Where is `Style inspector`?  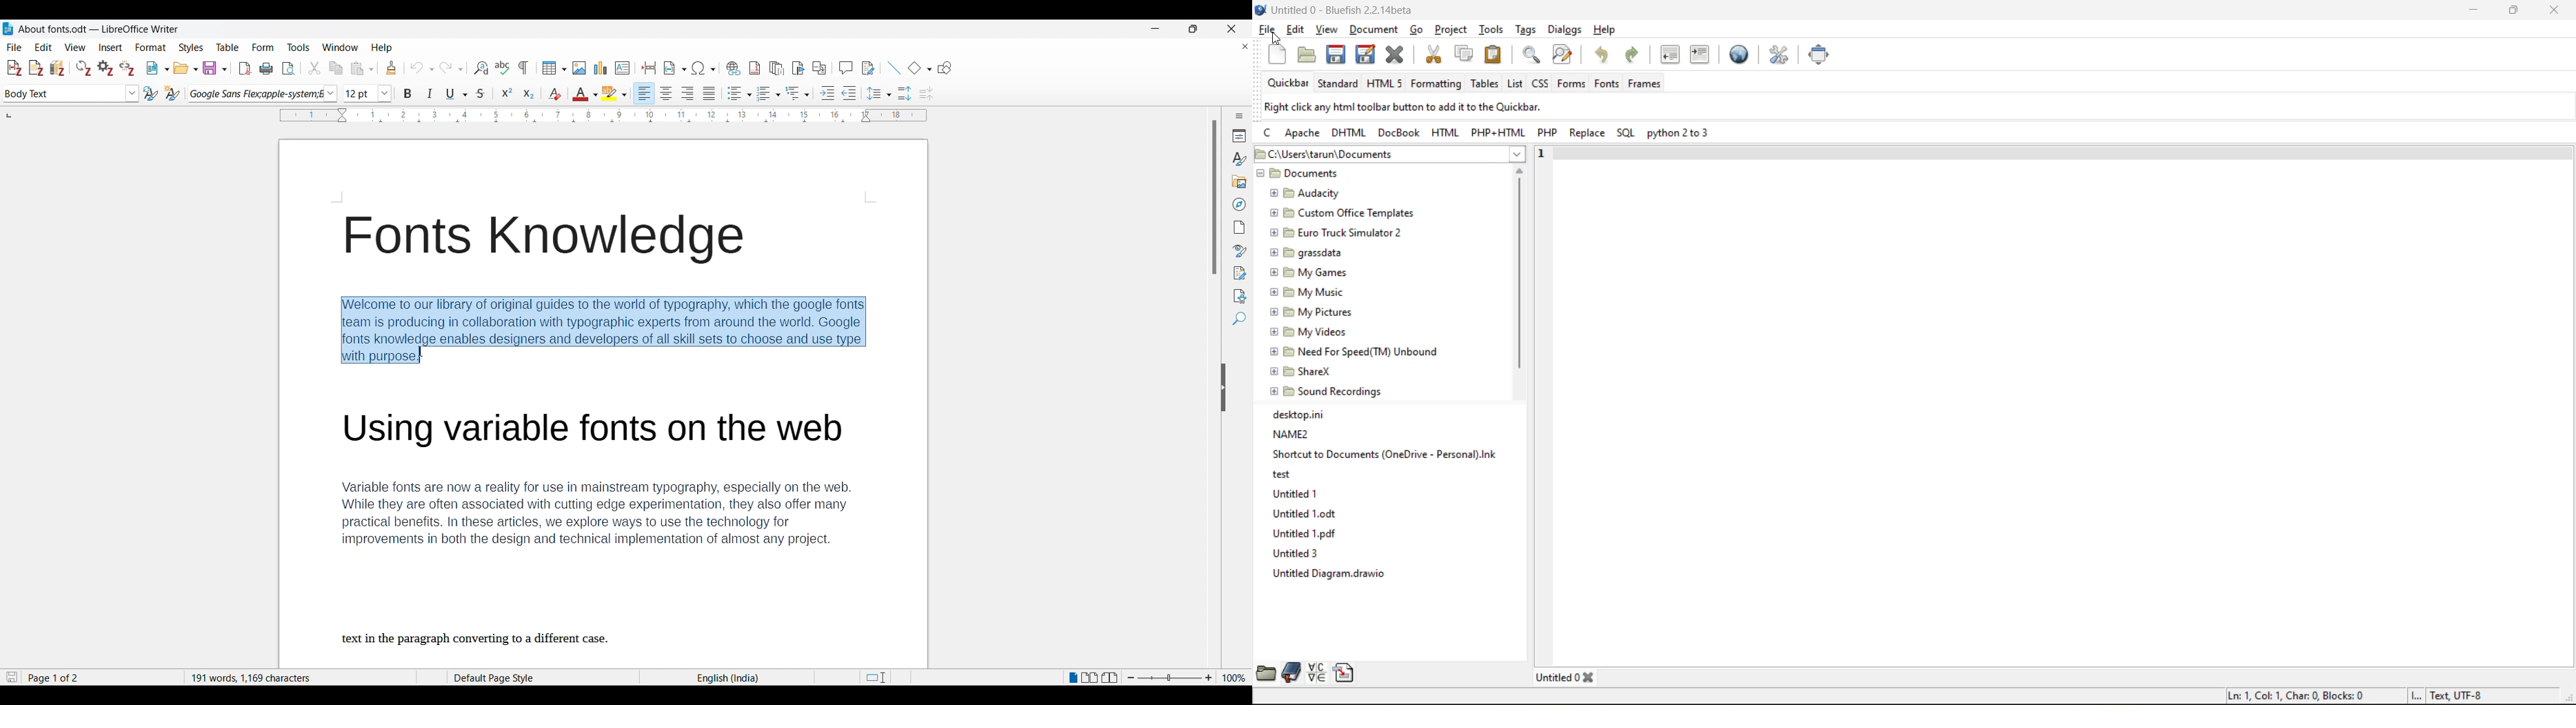
Style inspector is located at coordinates (1241, 251).